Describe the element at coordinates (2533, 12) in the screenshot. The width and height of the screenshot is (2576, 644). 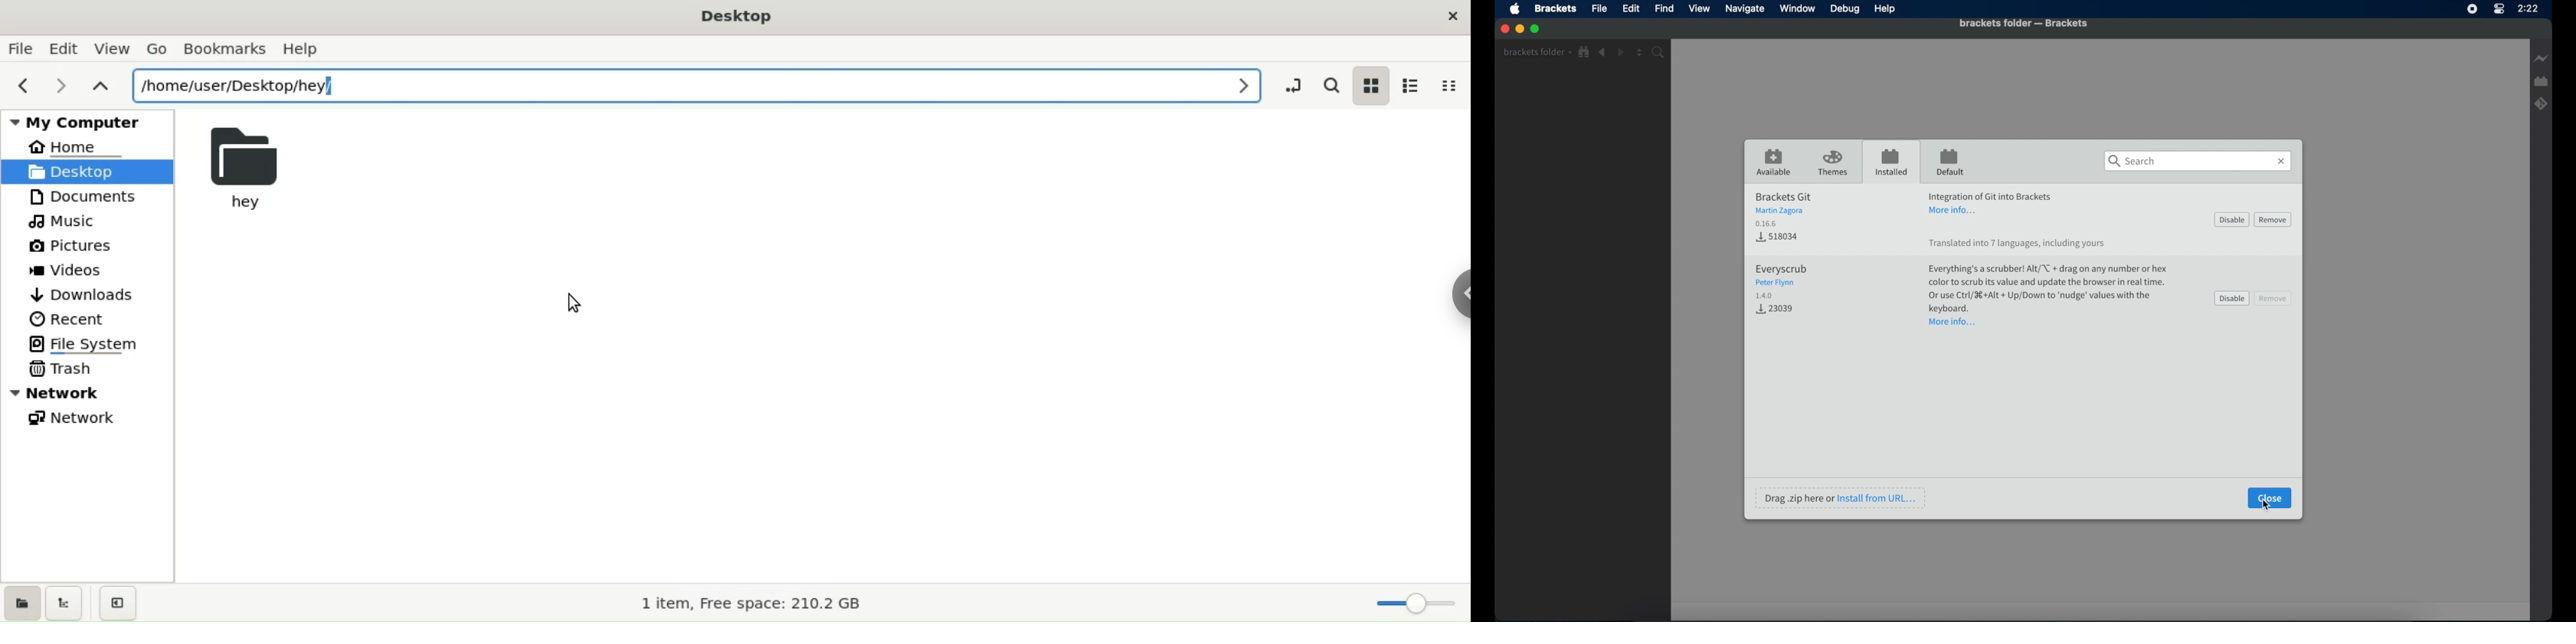
I see `2:22` at that location.